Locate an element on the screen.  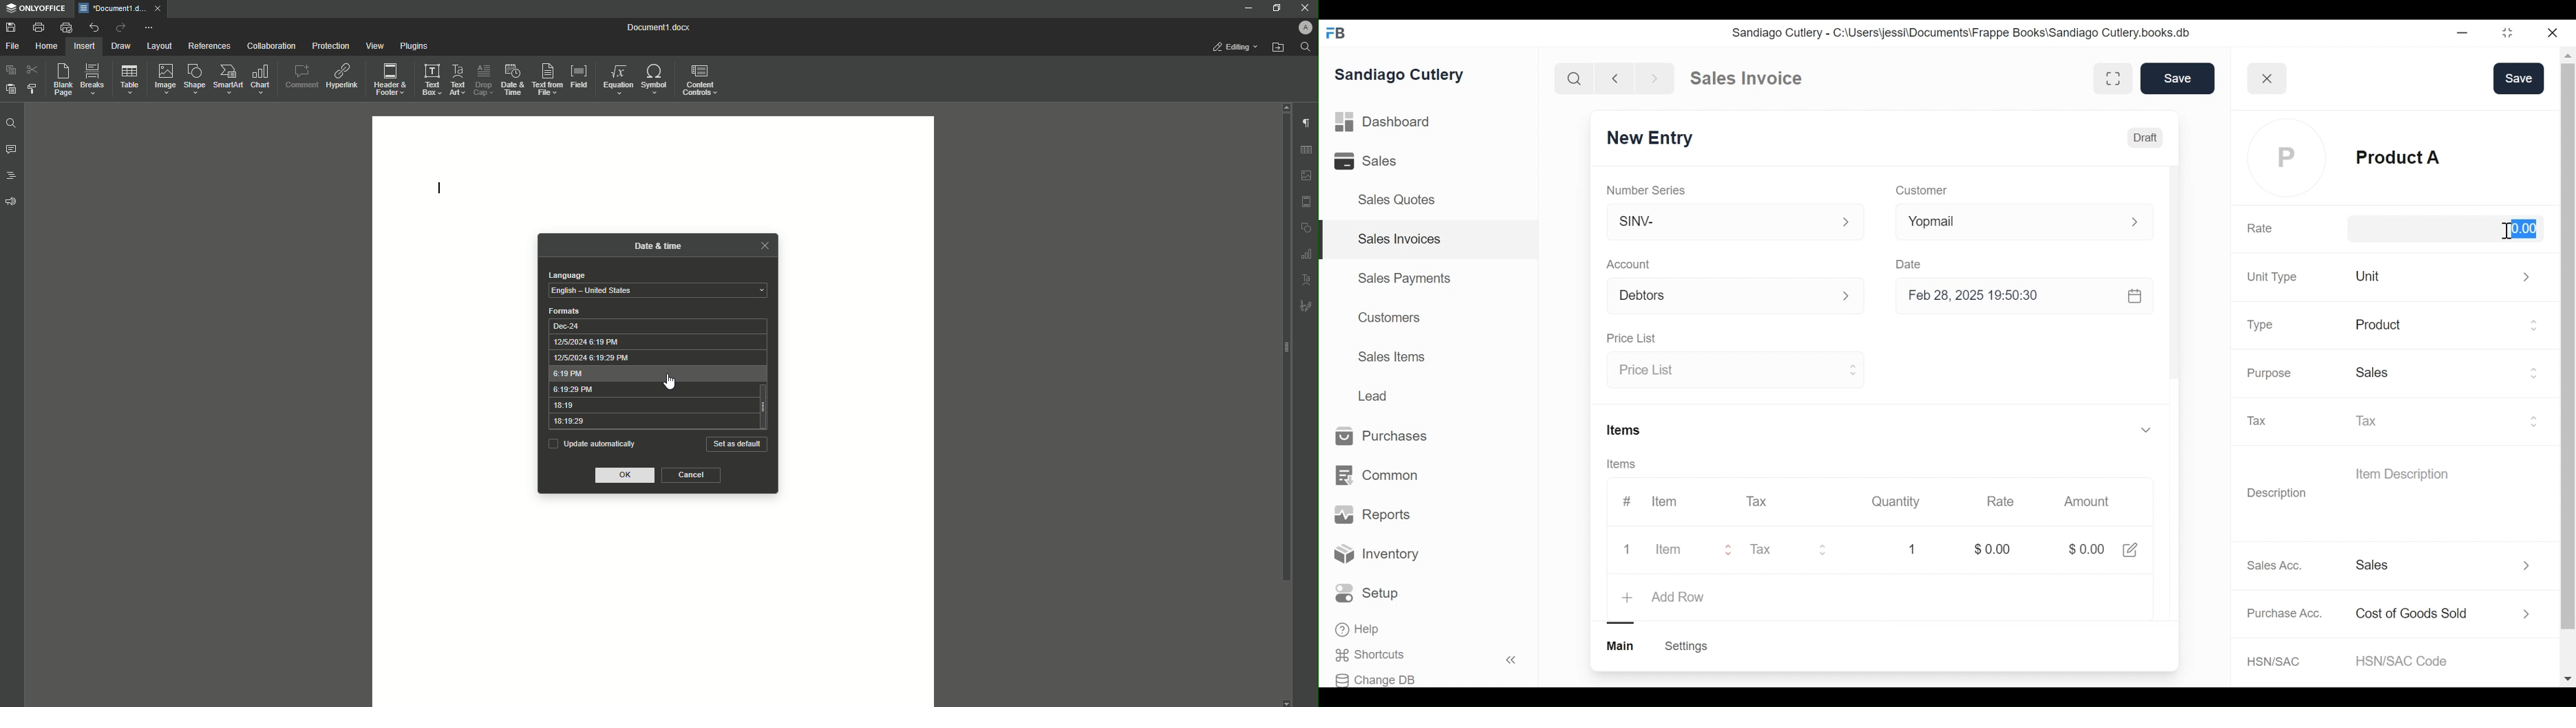
Create is located at coordinates (1685, 647).